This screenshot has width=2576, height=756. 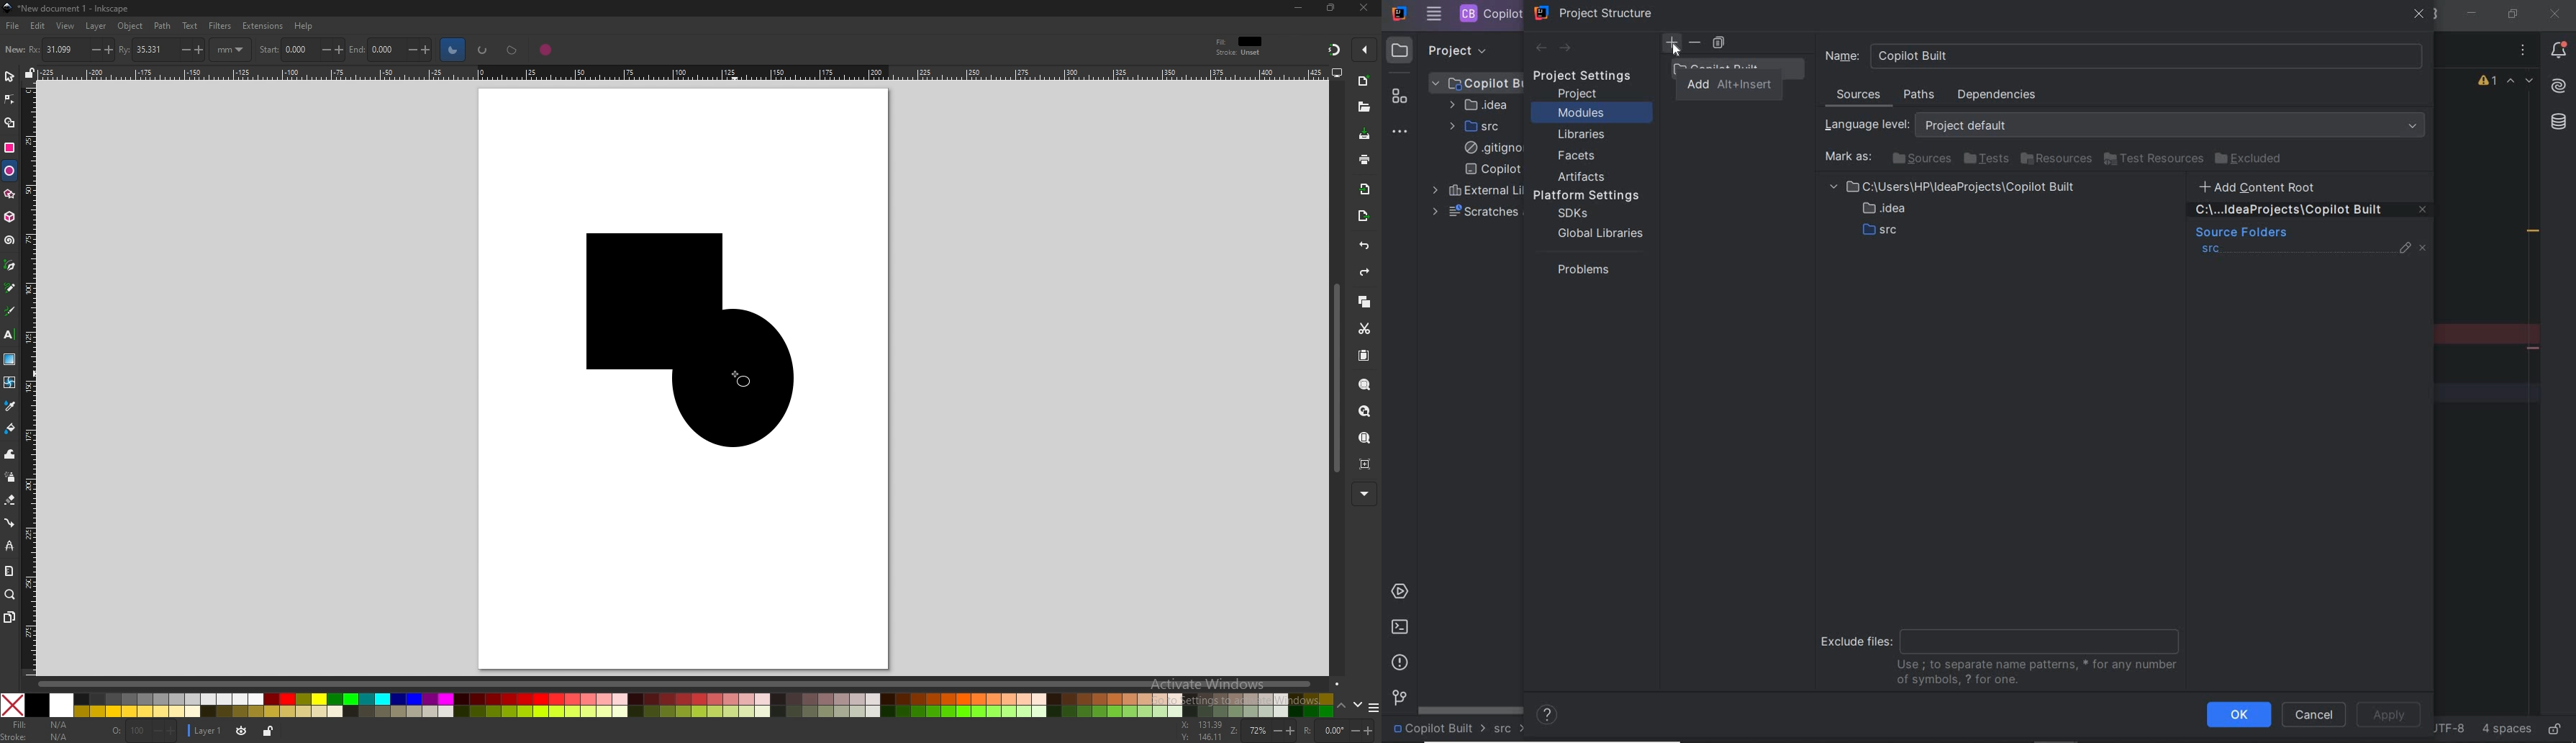 I want to click on dropper, so click(x=11, y=407).